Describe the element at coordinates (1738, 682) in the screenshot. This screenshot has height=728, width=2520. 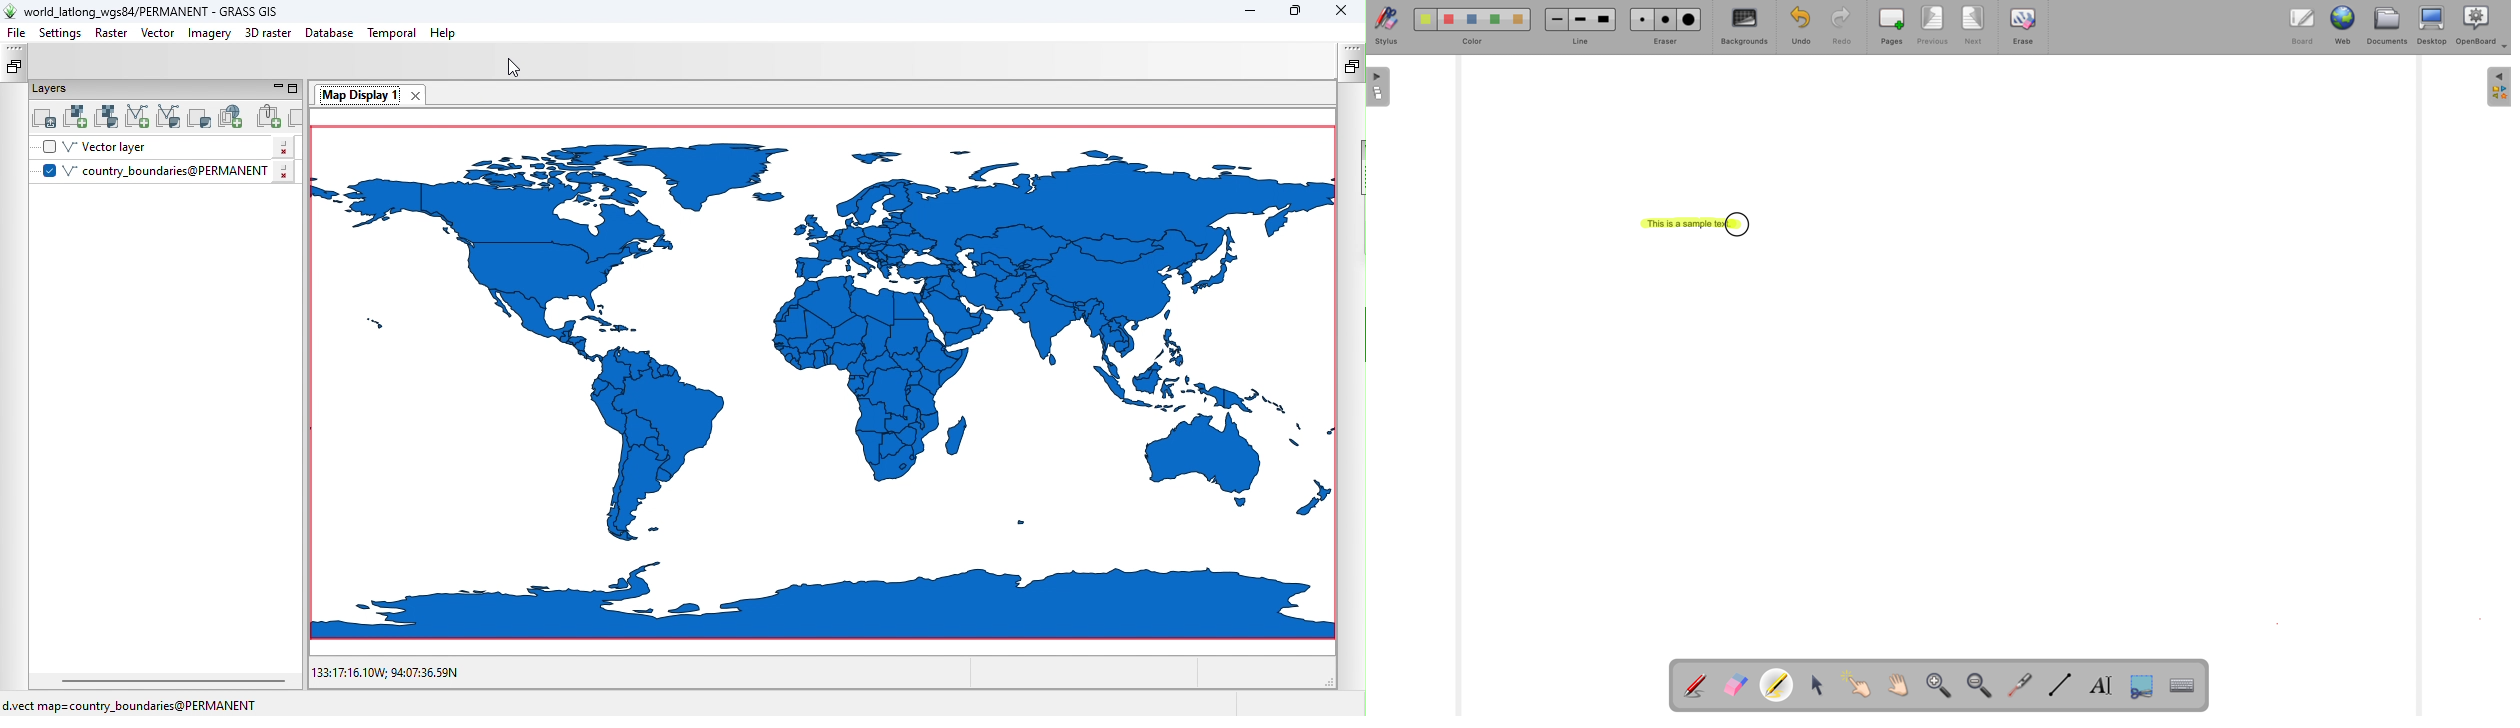
I see `Erase annotation` at that location.